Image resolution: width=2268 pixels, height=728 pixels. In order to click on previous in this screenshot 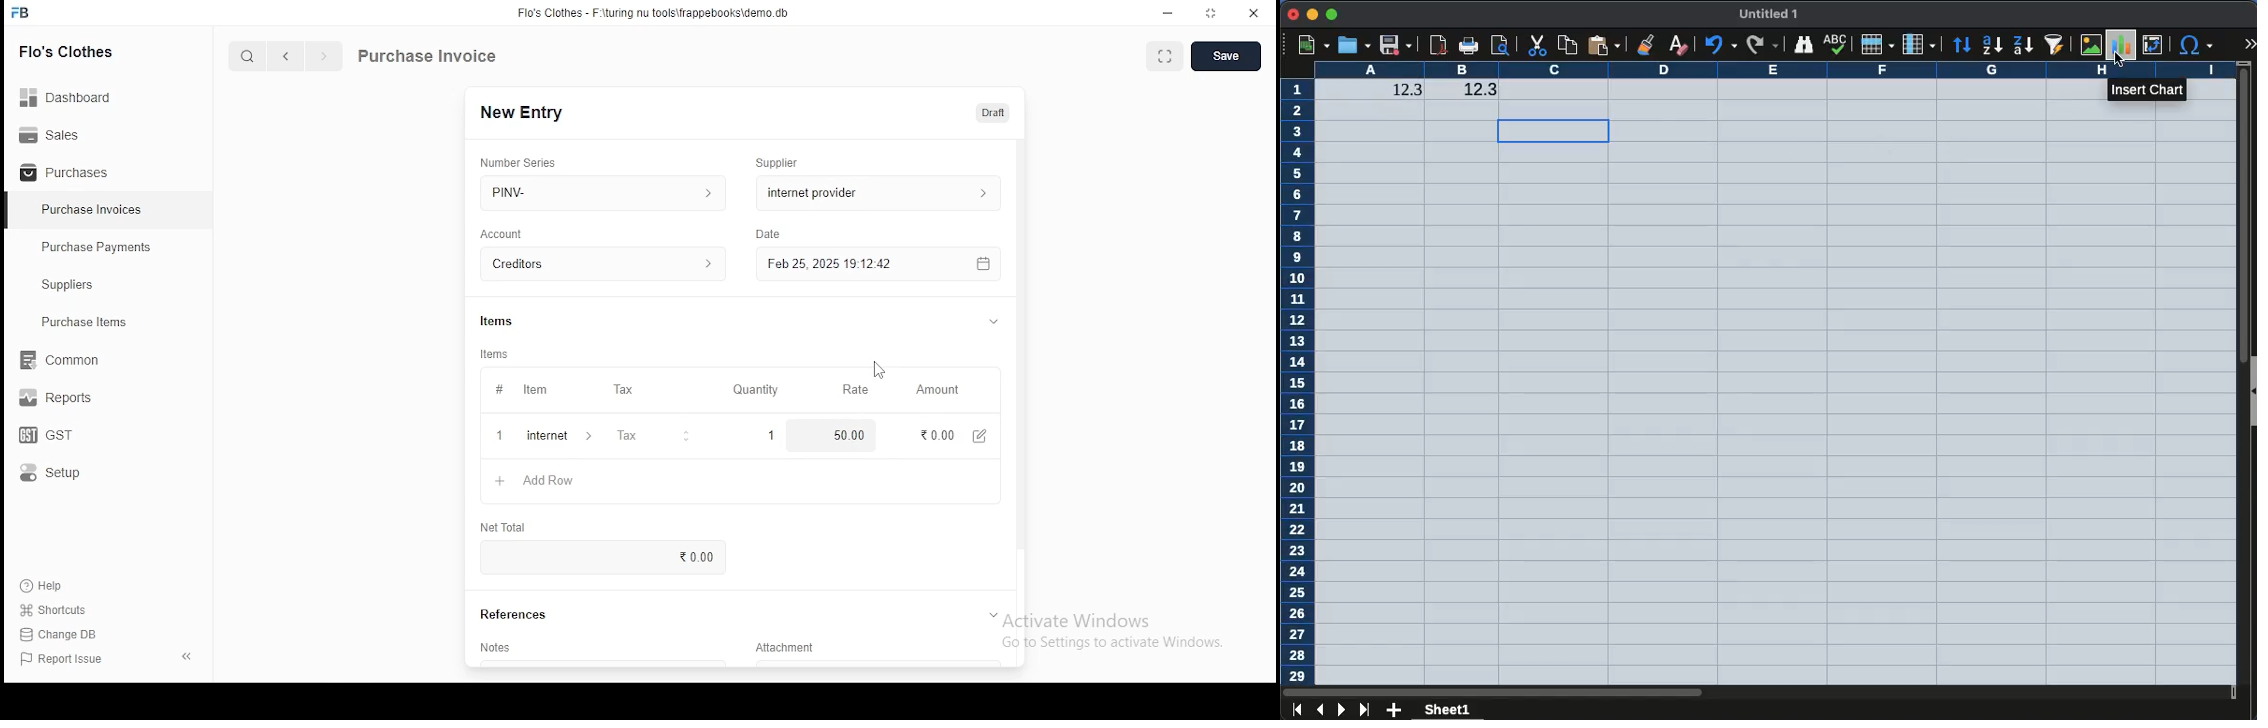, I will do `click(287, 57)`.